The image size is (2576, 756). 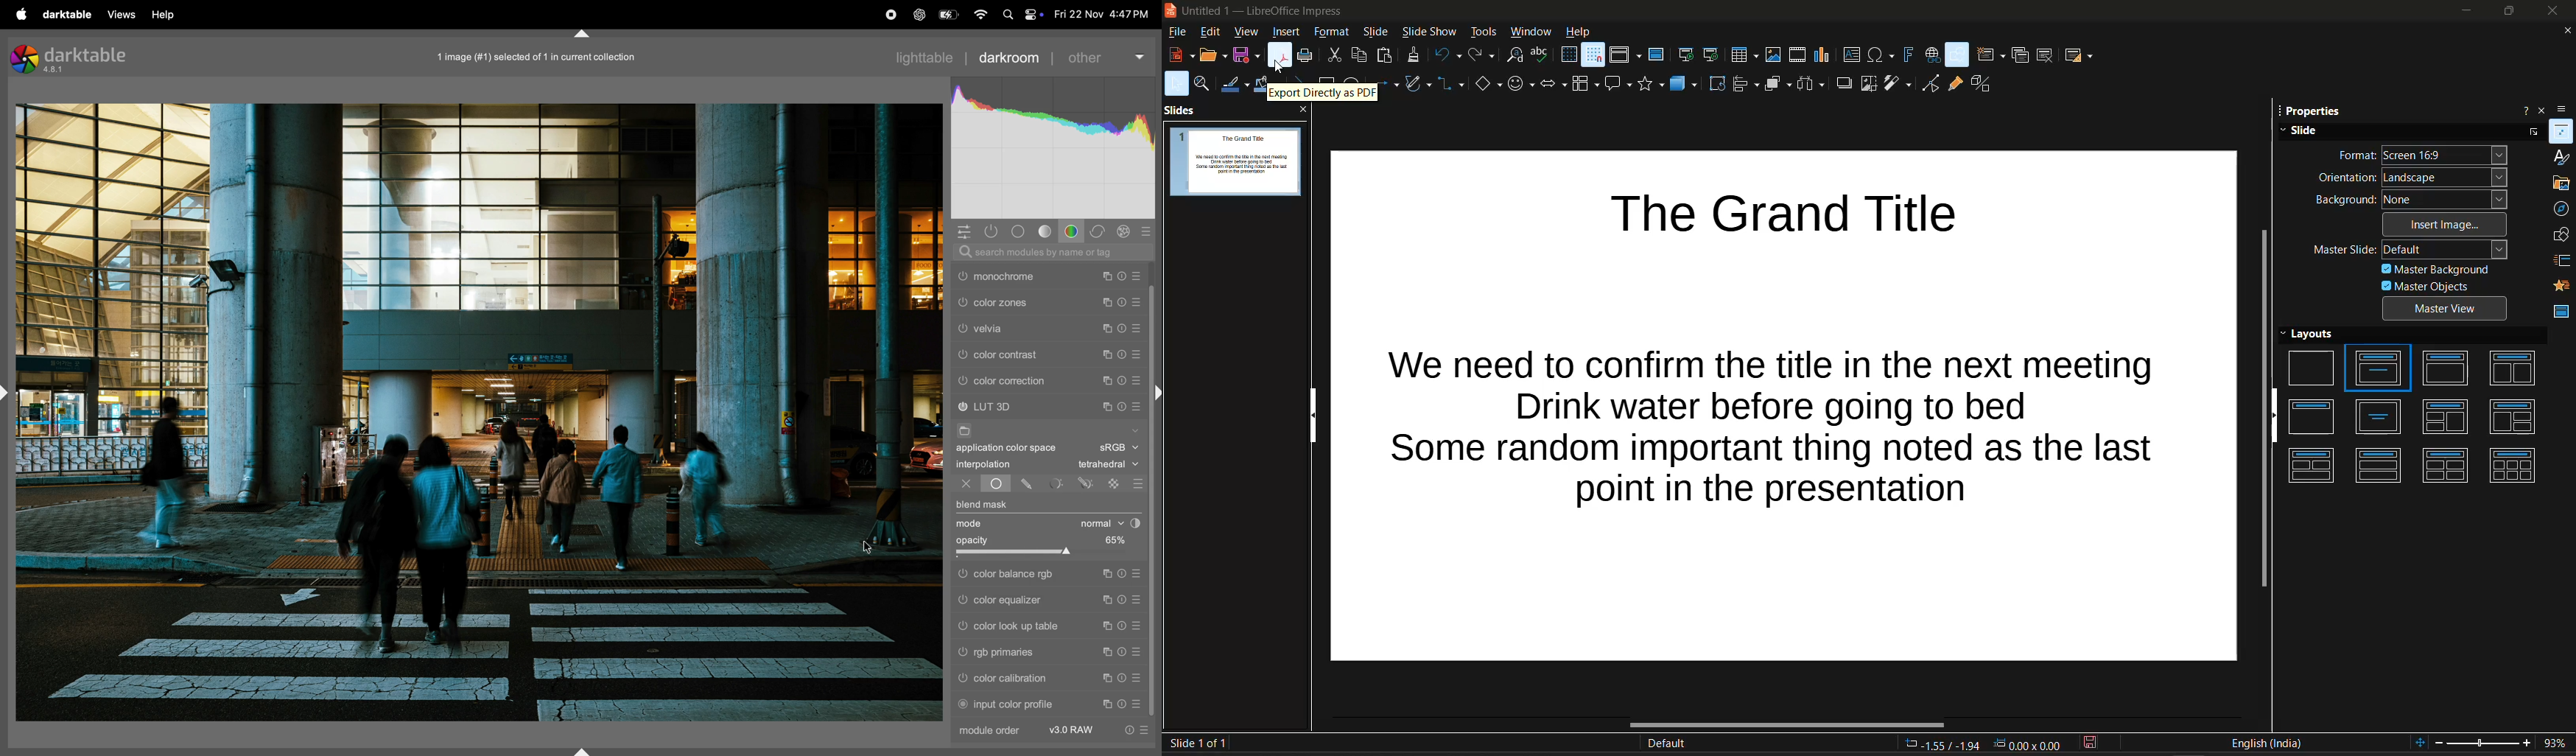 What do you see at coordinates (1025, 601) in the screenshot?
I see `color equalizer` at bounding box center [1025, 601].